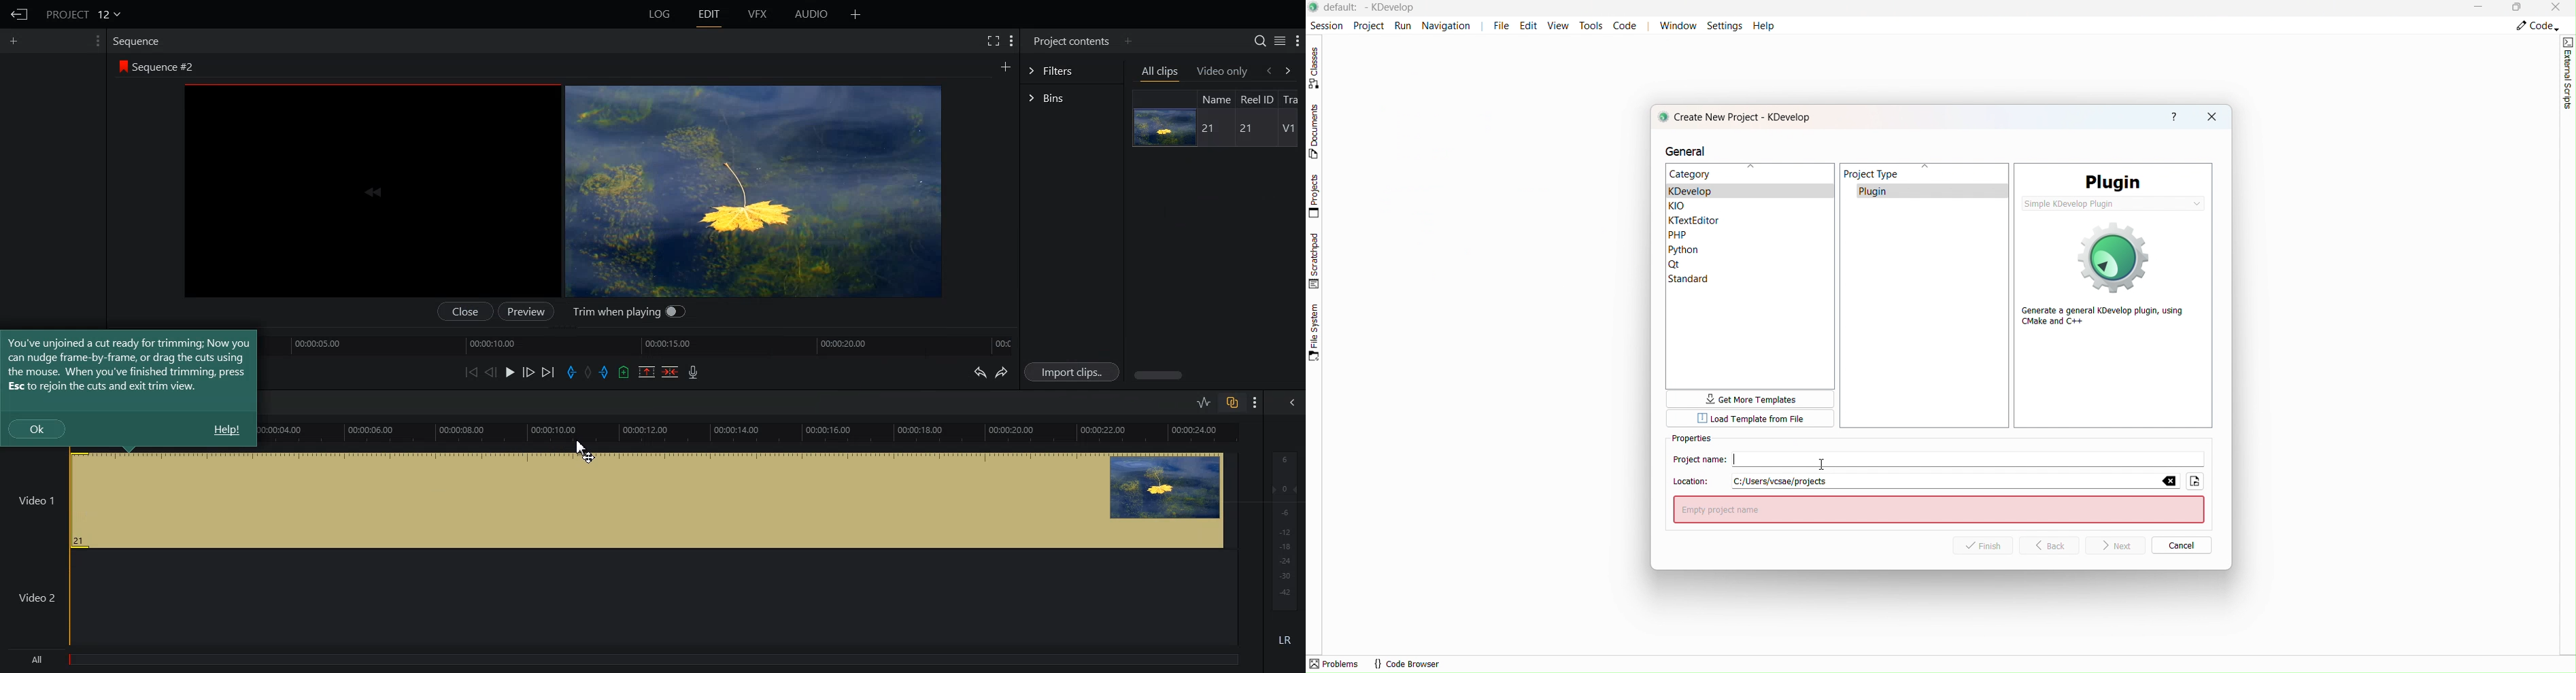 This screenshot has width=2576, height=700. What do you see at coordinates (1268, 70) in the screenshot?
I see `backward` at bounding box center [1268, 70].